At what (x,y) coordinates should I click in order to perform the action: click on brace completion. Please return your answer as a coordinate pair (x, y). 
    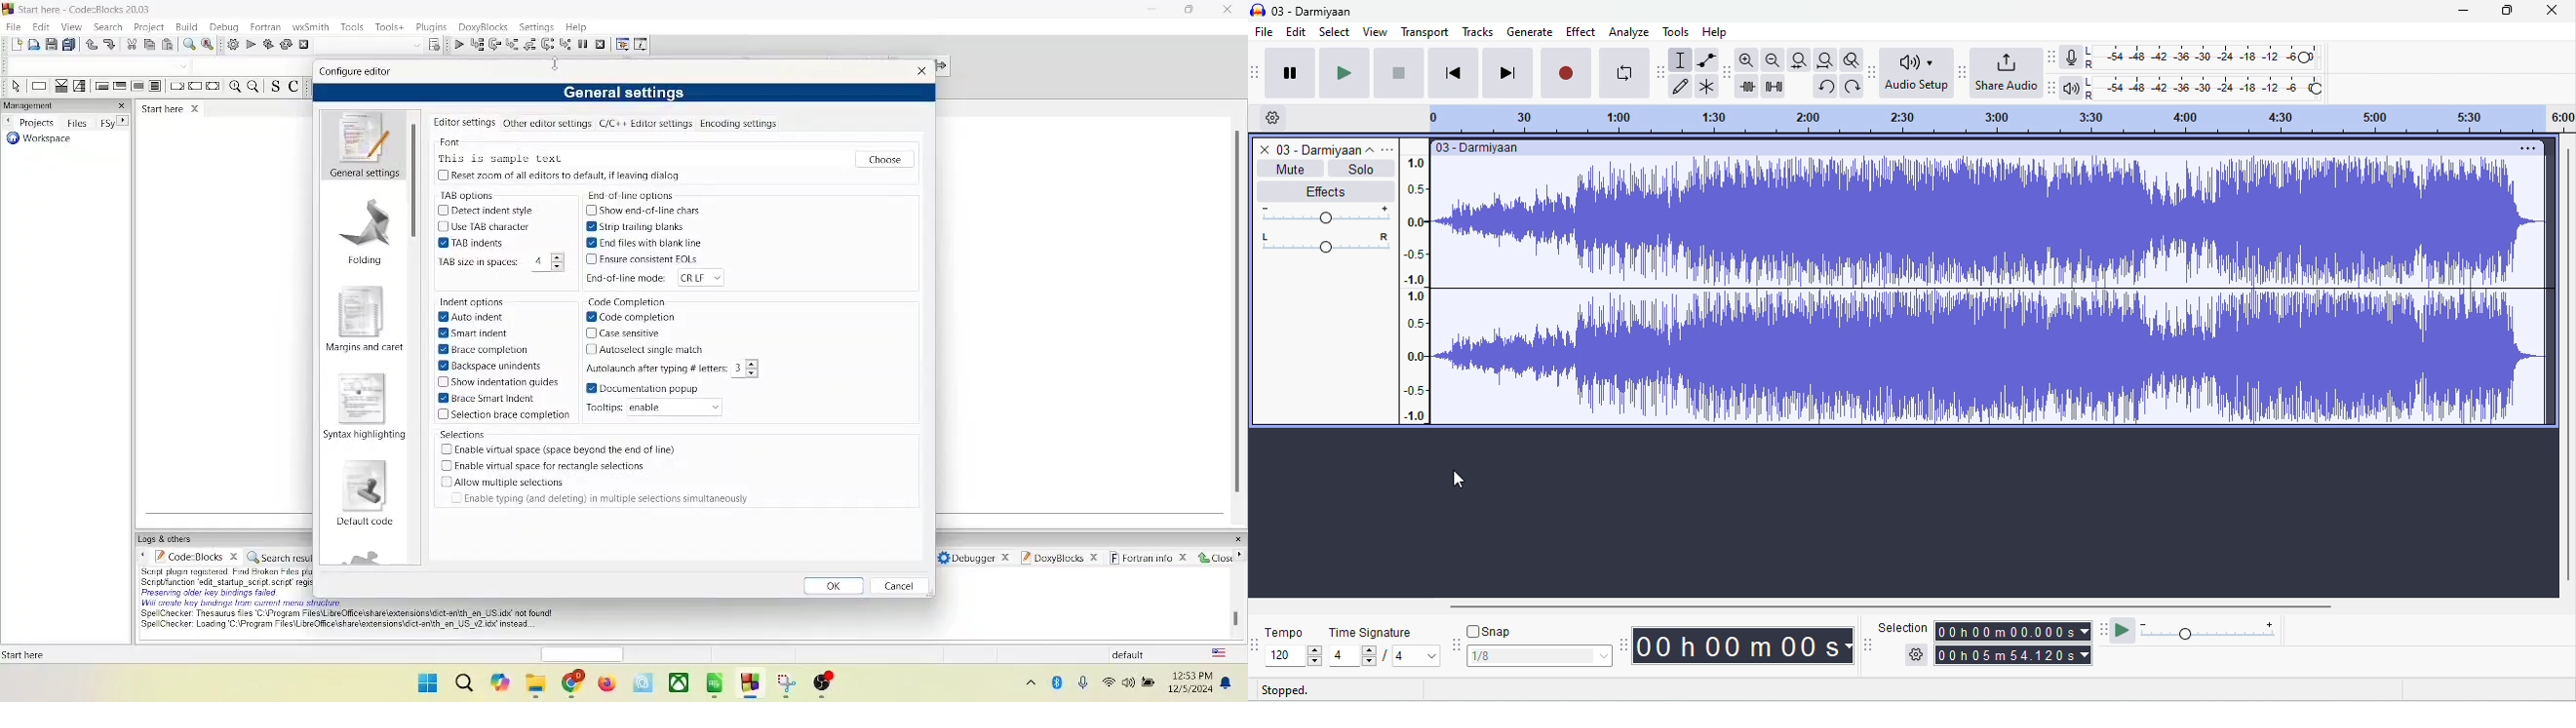
    Looking at the image, I should click on (489, 350).